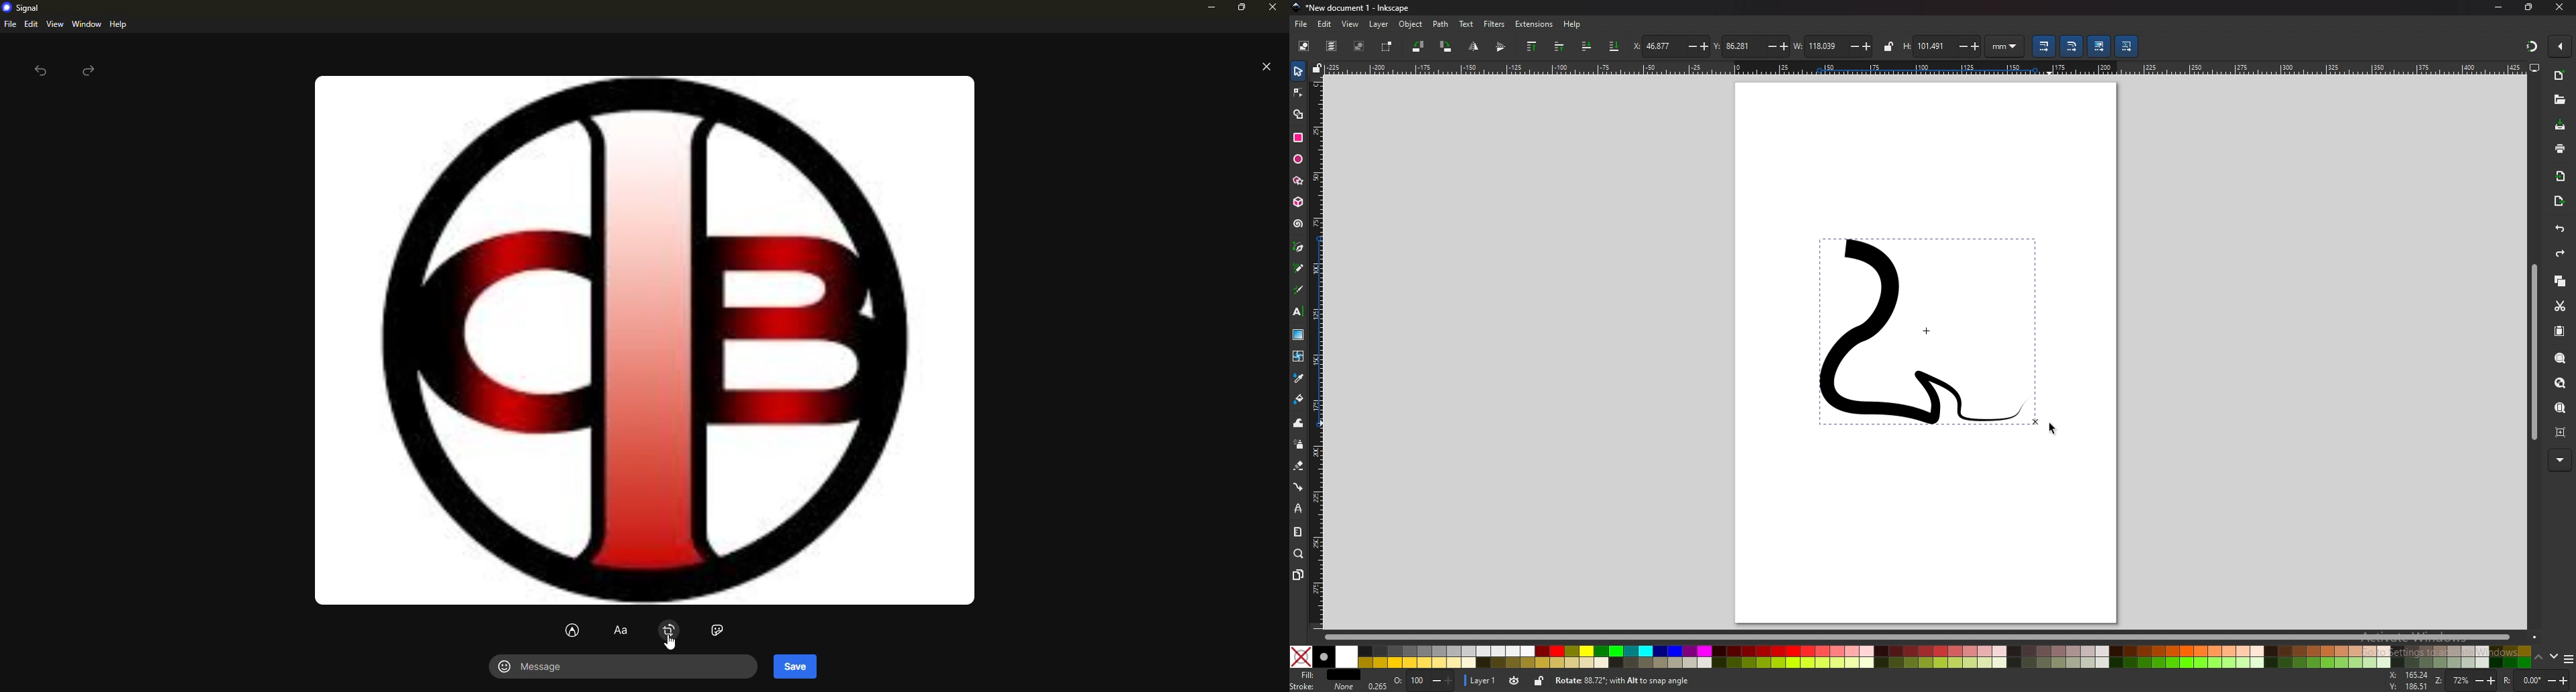  Describe the element at coordinates (2531, 46) in the screenshot. I see `snapping` at that location.